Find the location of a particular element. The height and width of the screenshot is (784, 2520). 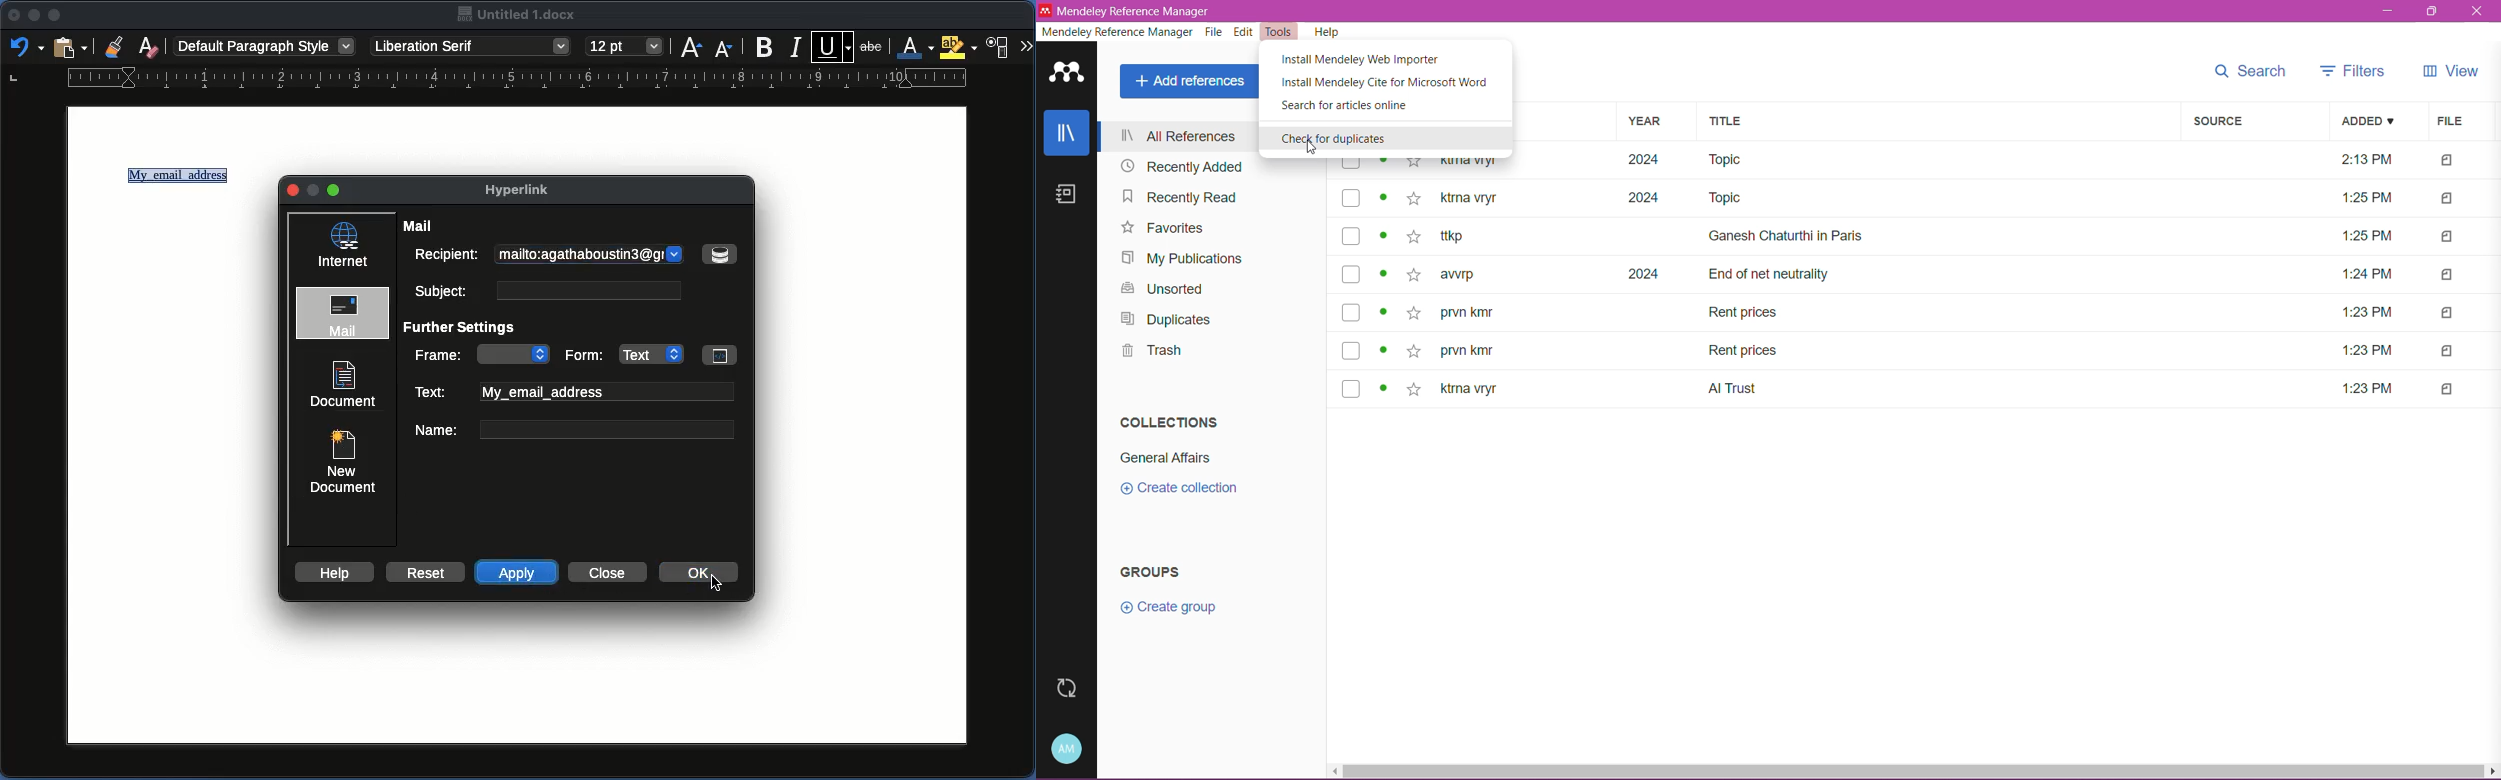

Highlighting is located at coordinates (958, 47).